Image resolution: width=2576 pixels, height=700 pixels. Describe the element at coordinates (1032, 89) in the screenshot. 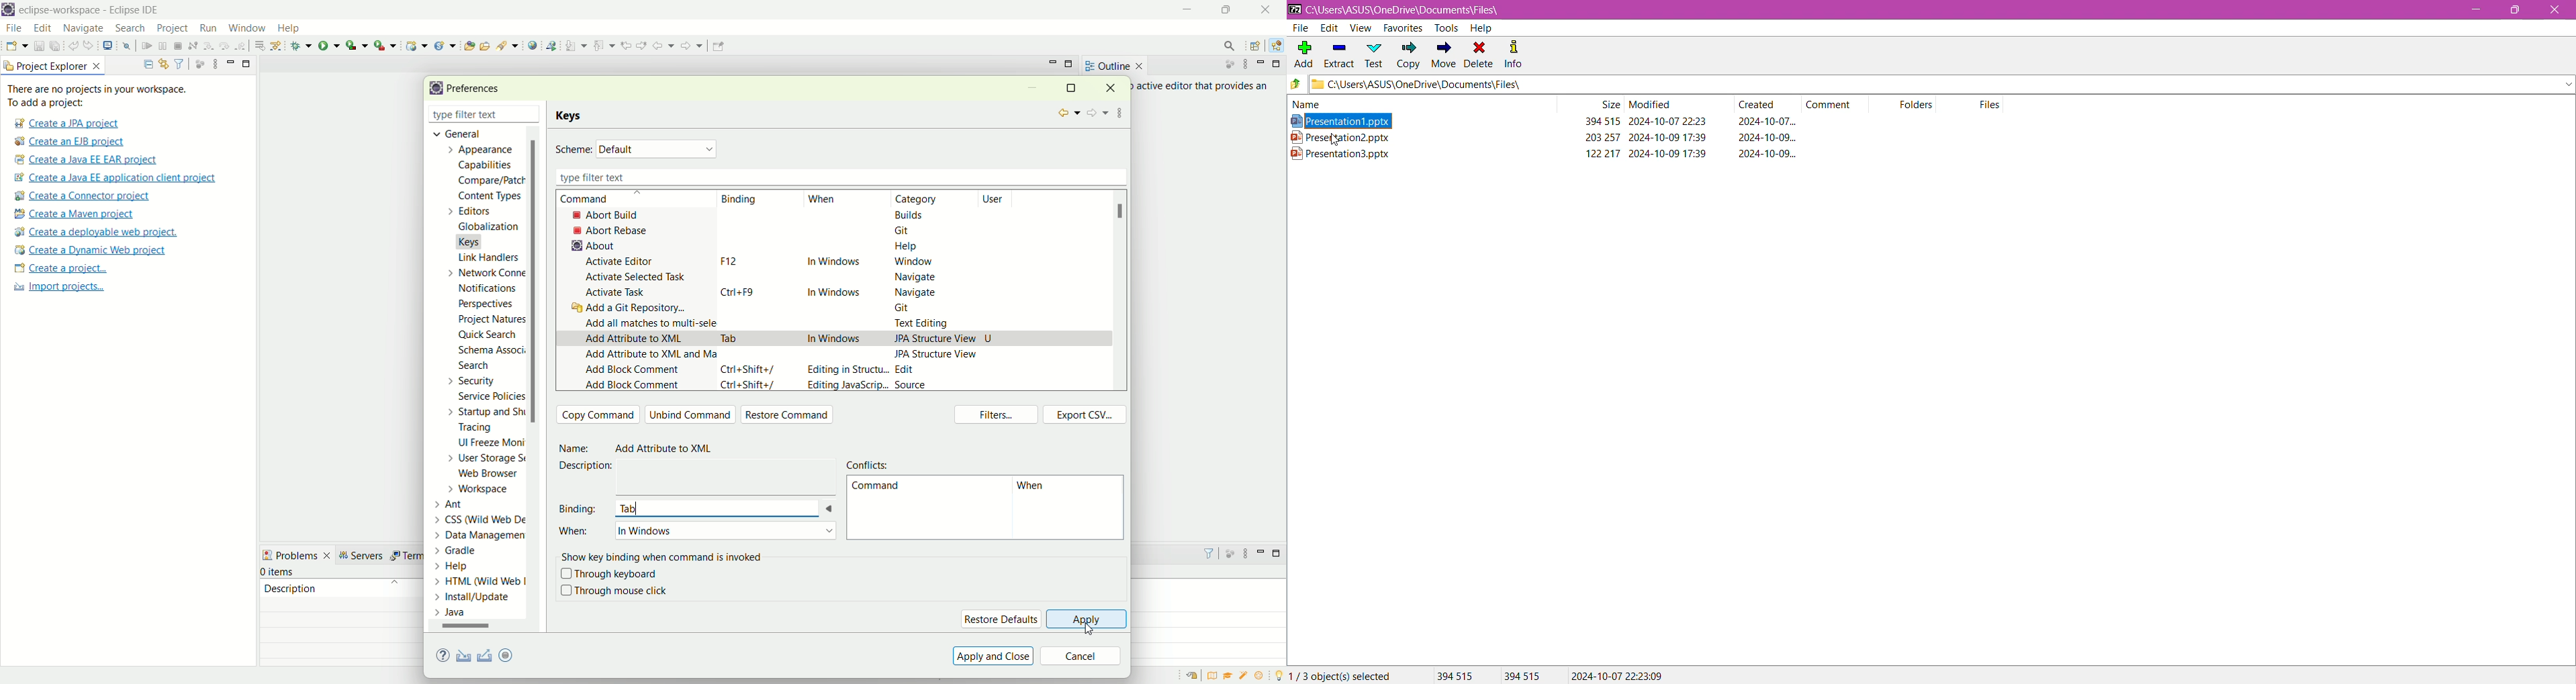

I see `minimize` at that location.